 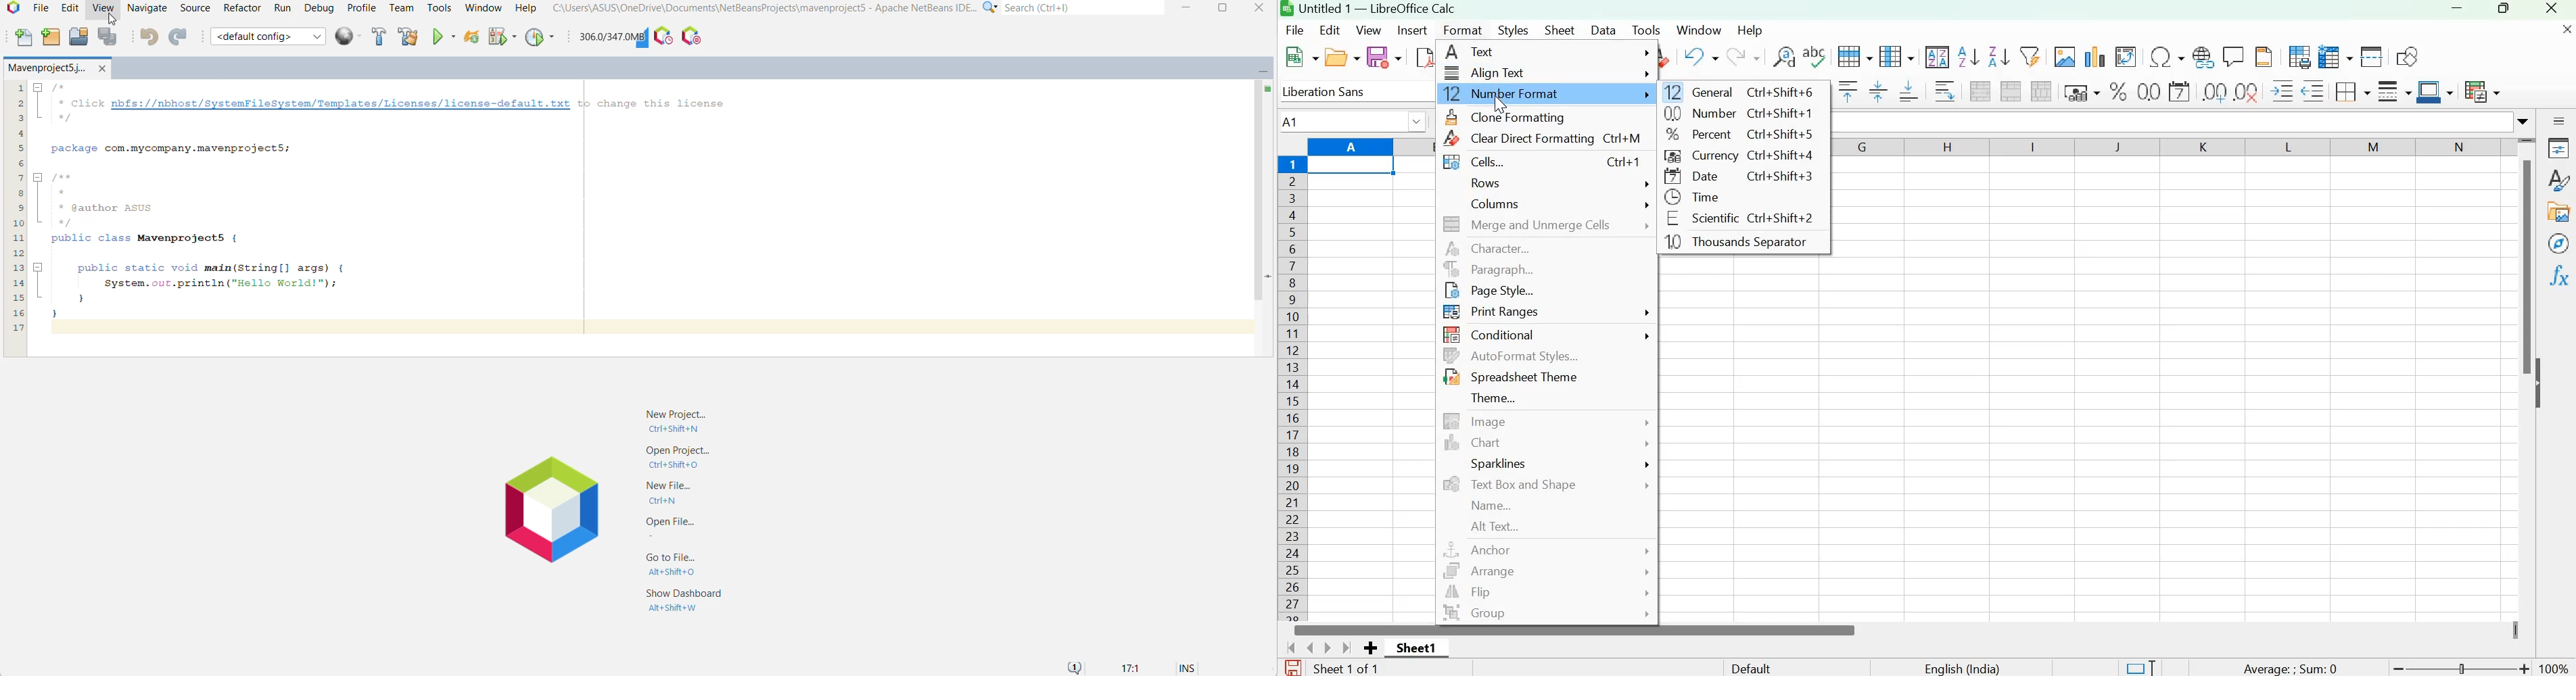 I want to click on Chart, so click(x=1478, y=443).